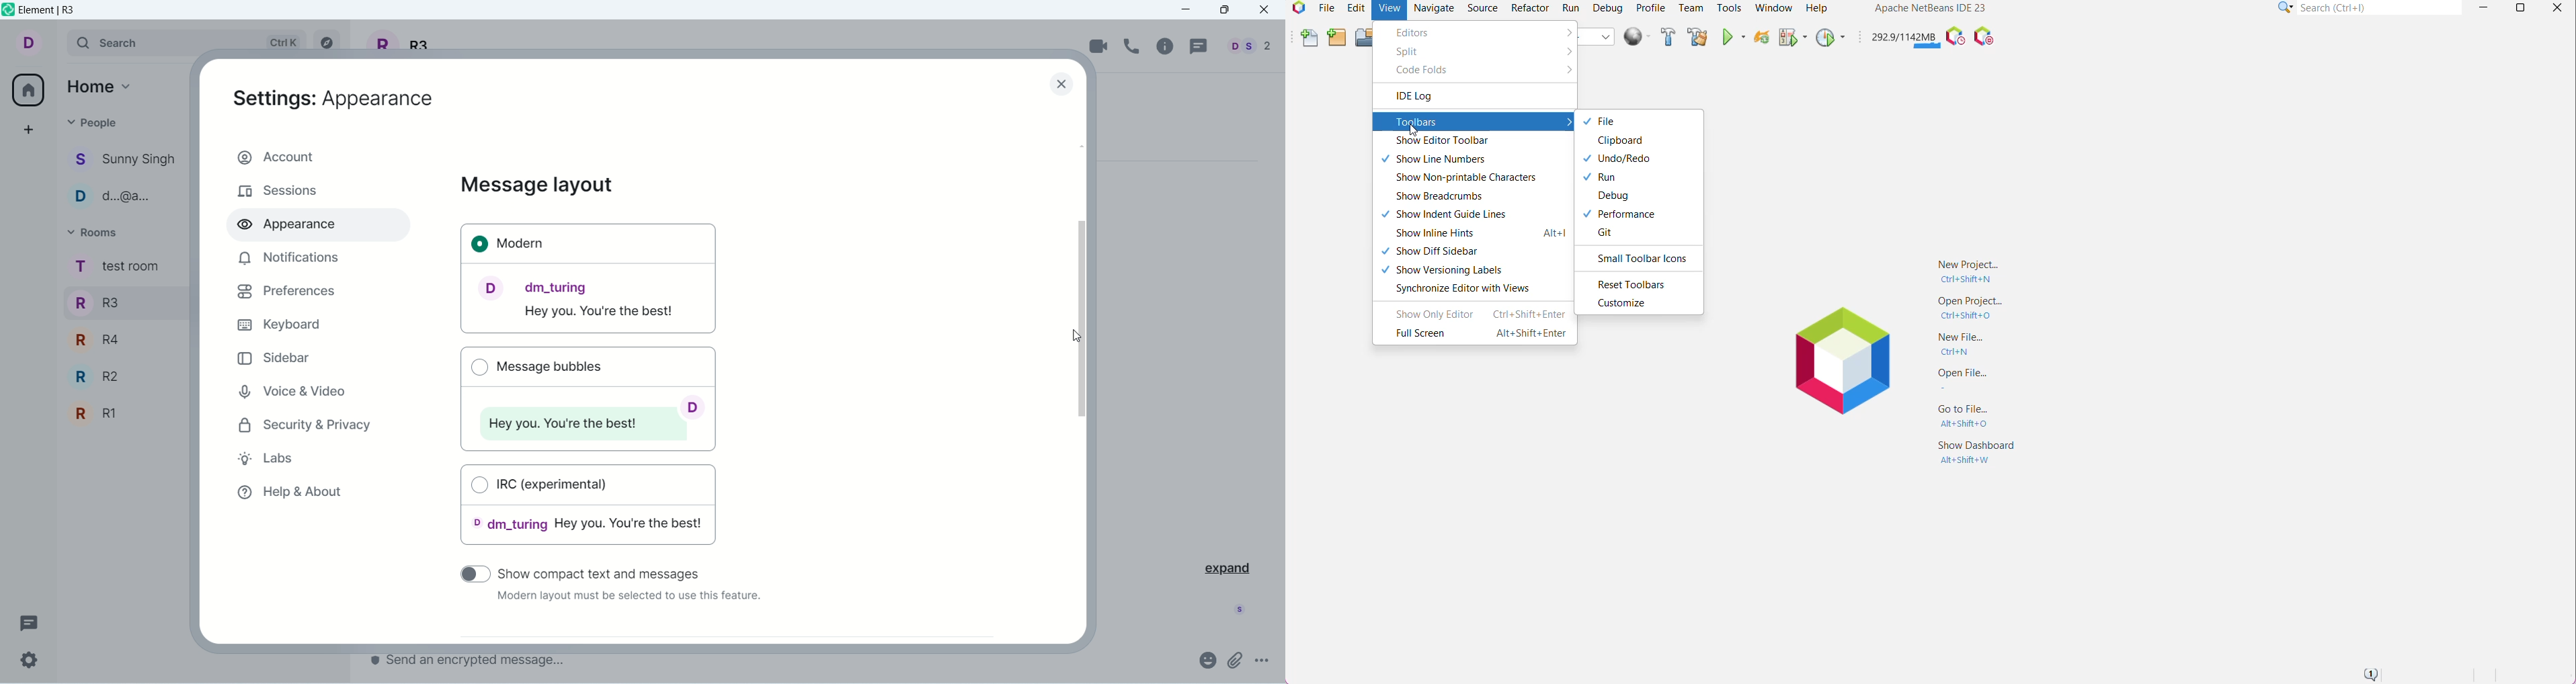 Image resolution: width=2576 pixels, height=700 pixels. What do you see at coordinates (1326, 9) in the screenshot?
I see `File` at bounding box center [1326, 9].